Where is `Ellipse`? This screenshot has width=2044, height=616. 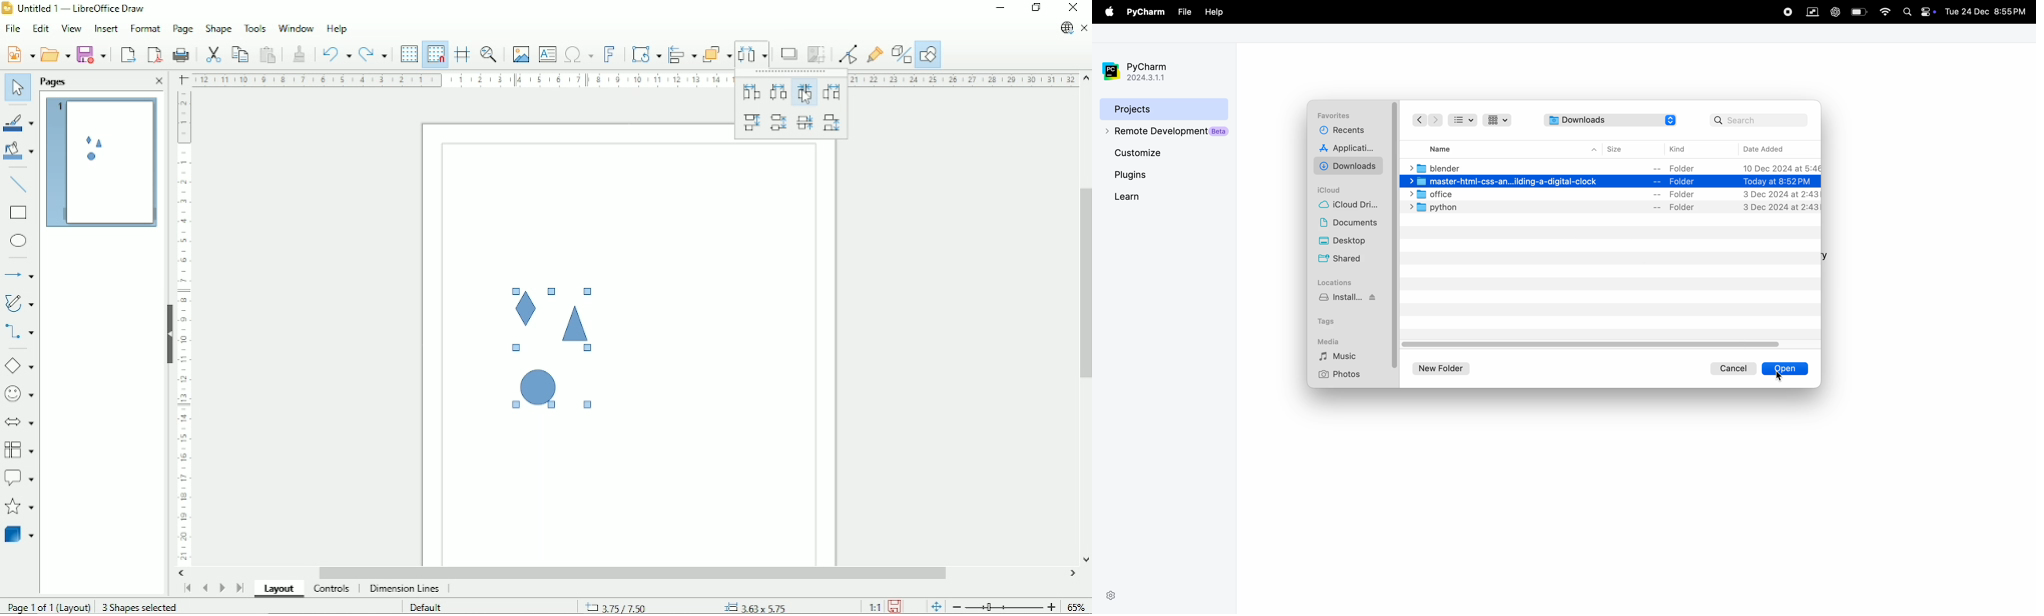
Ellipse is located at coordinates (18, 242).